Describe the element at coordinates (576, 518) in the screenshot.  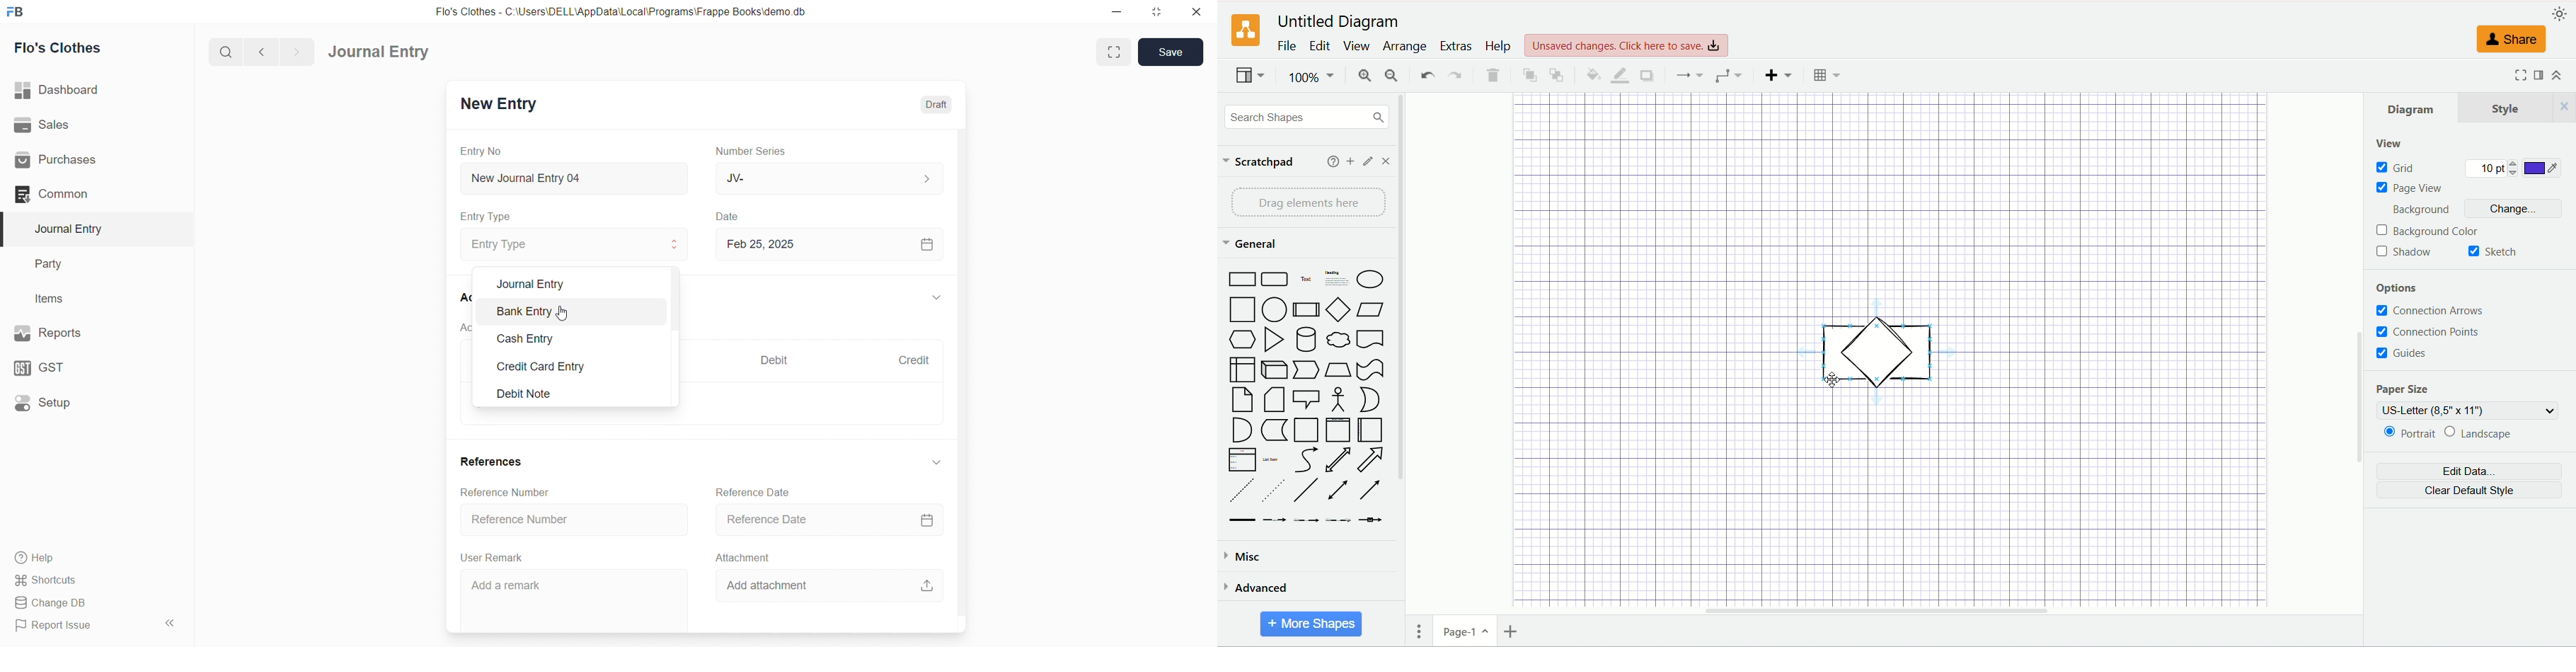
I see `Reference Number` at that location.